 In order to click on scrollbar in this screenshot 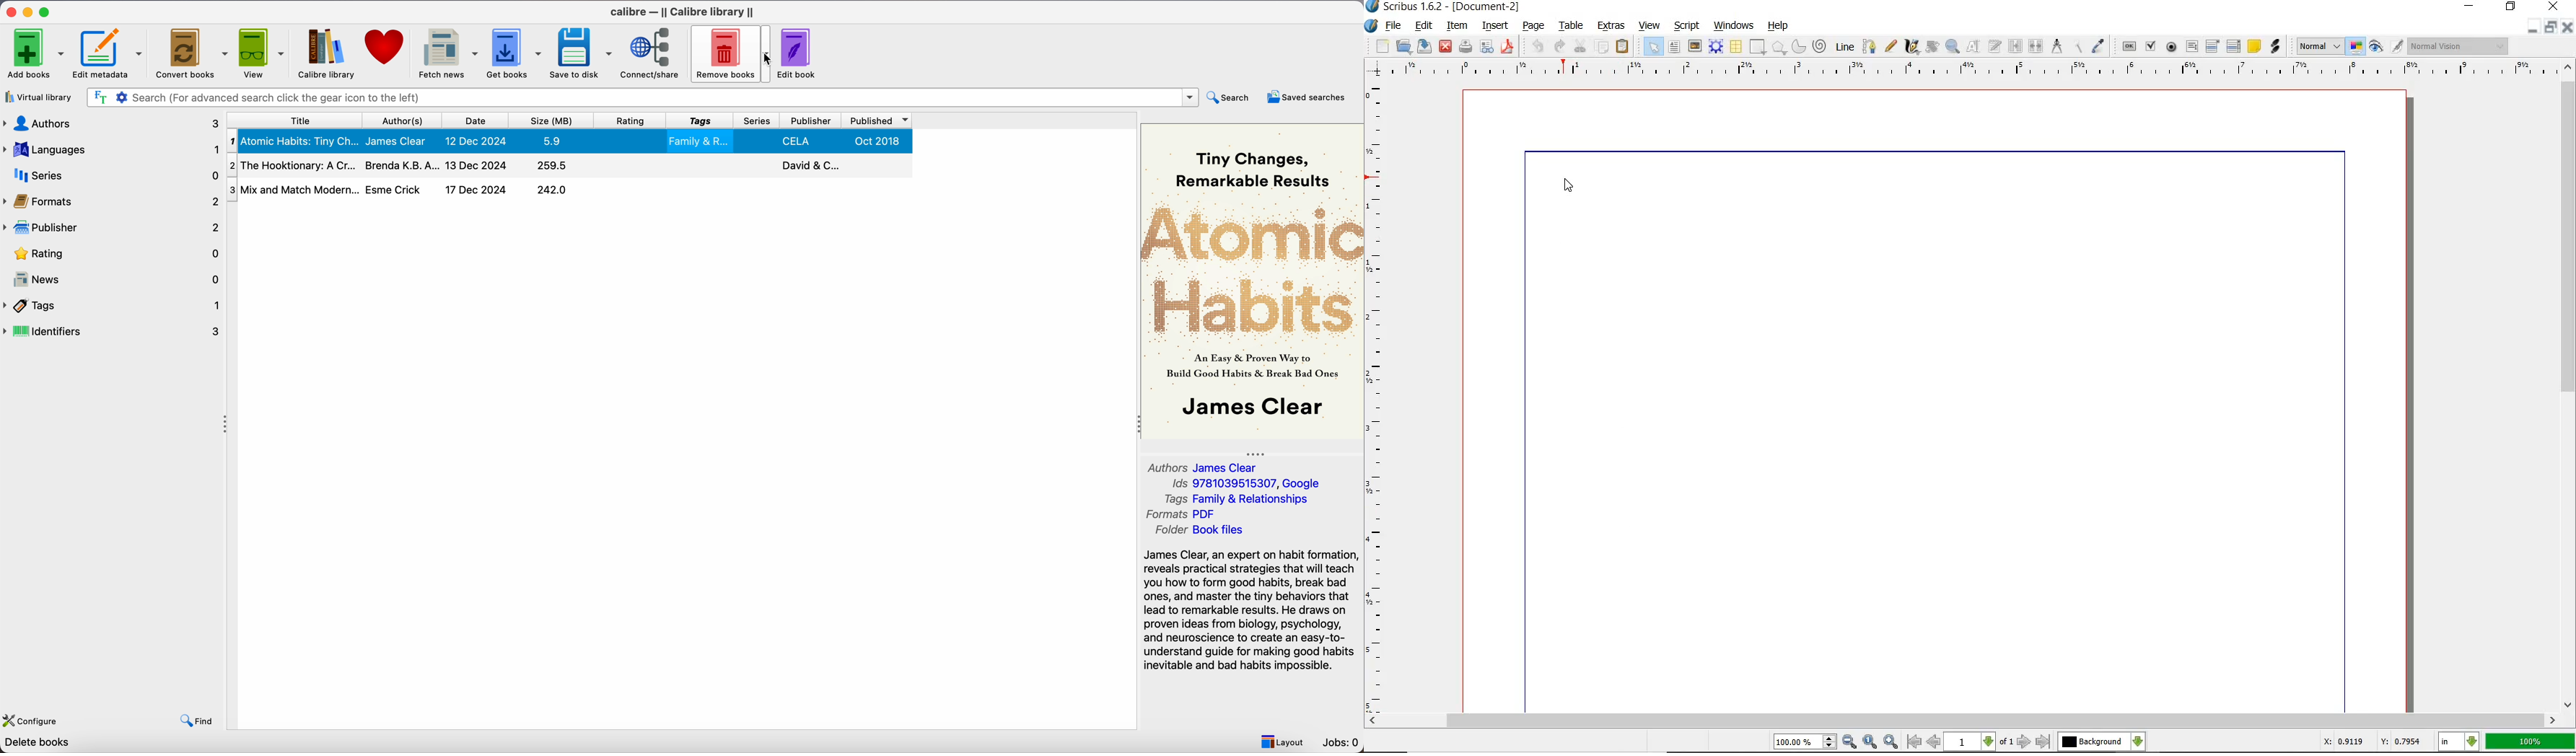, I will do `click(2566, 395)`.